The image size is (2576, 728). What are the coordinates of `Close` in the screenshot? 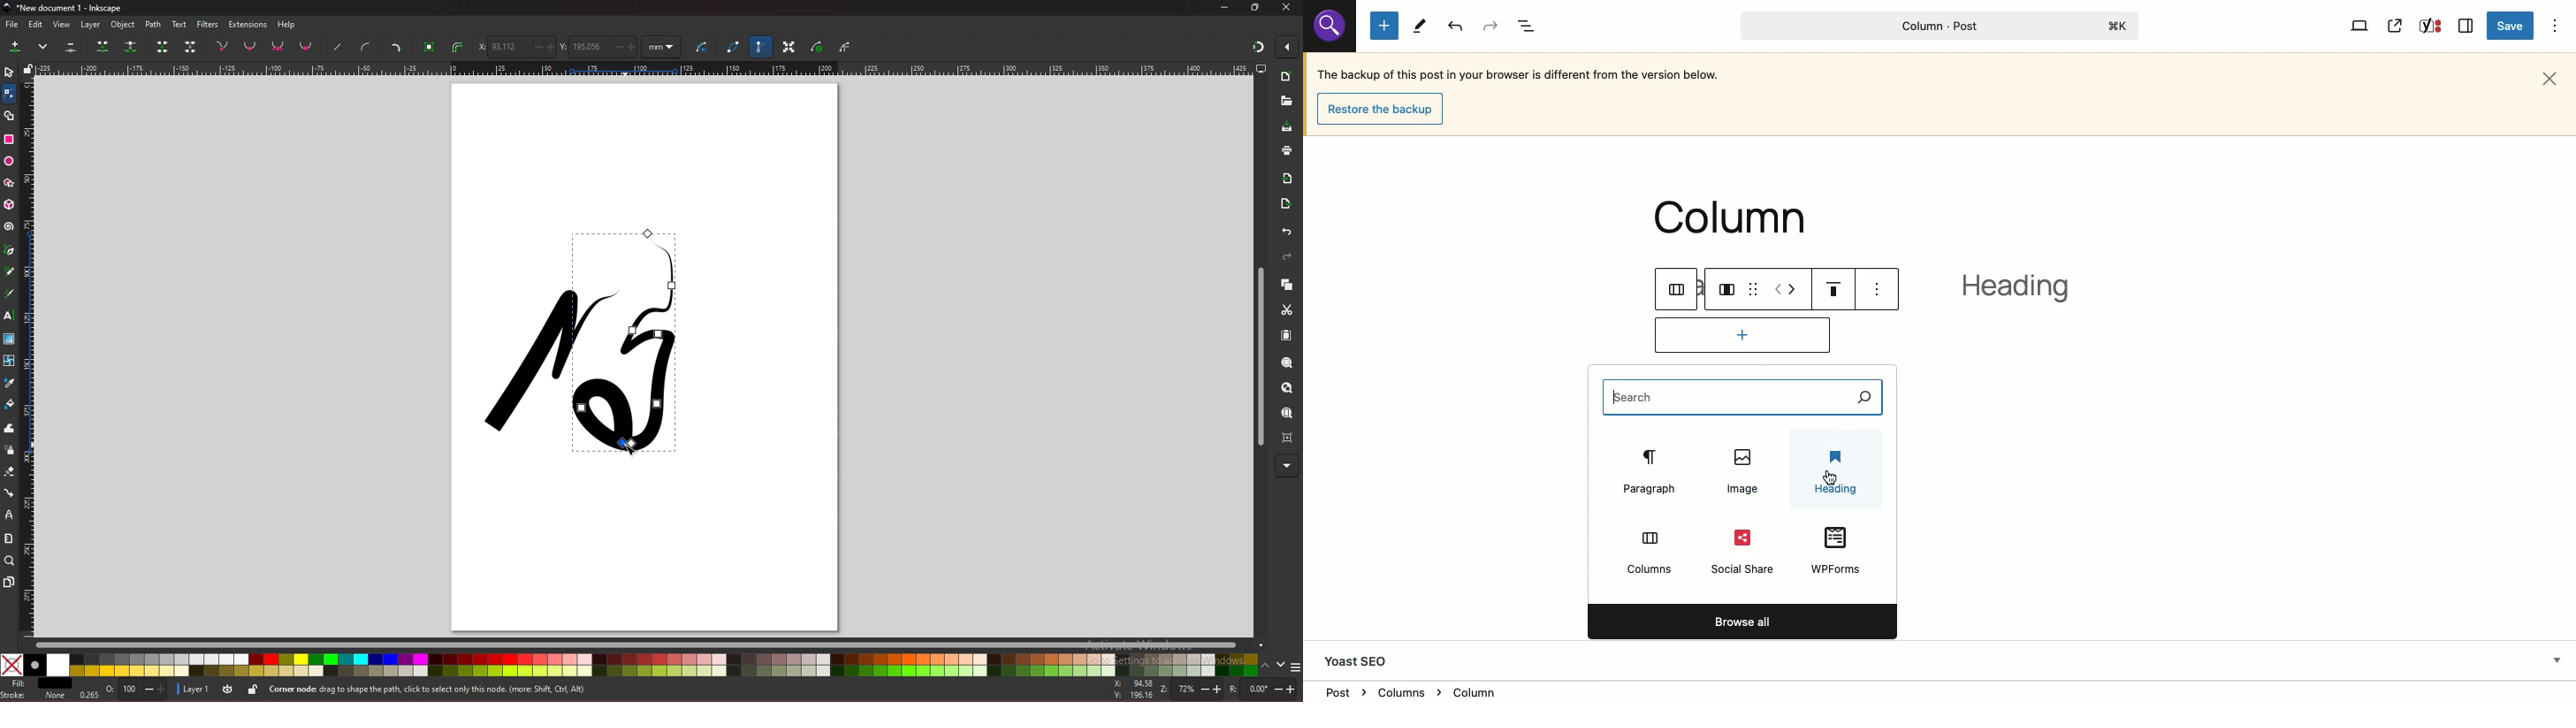 It's located at (2553, 77).